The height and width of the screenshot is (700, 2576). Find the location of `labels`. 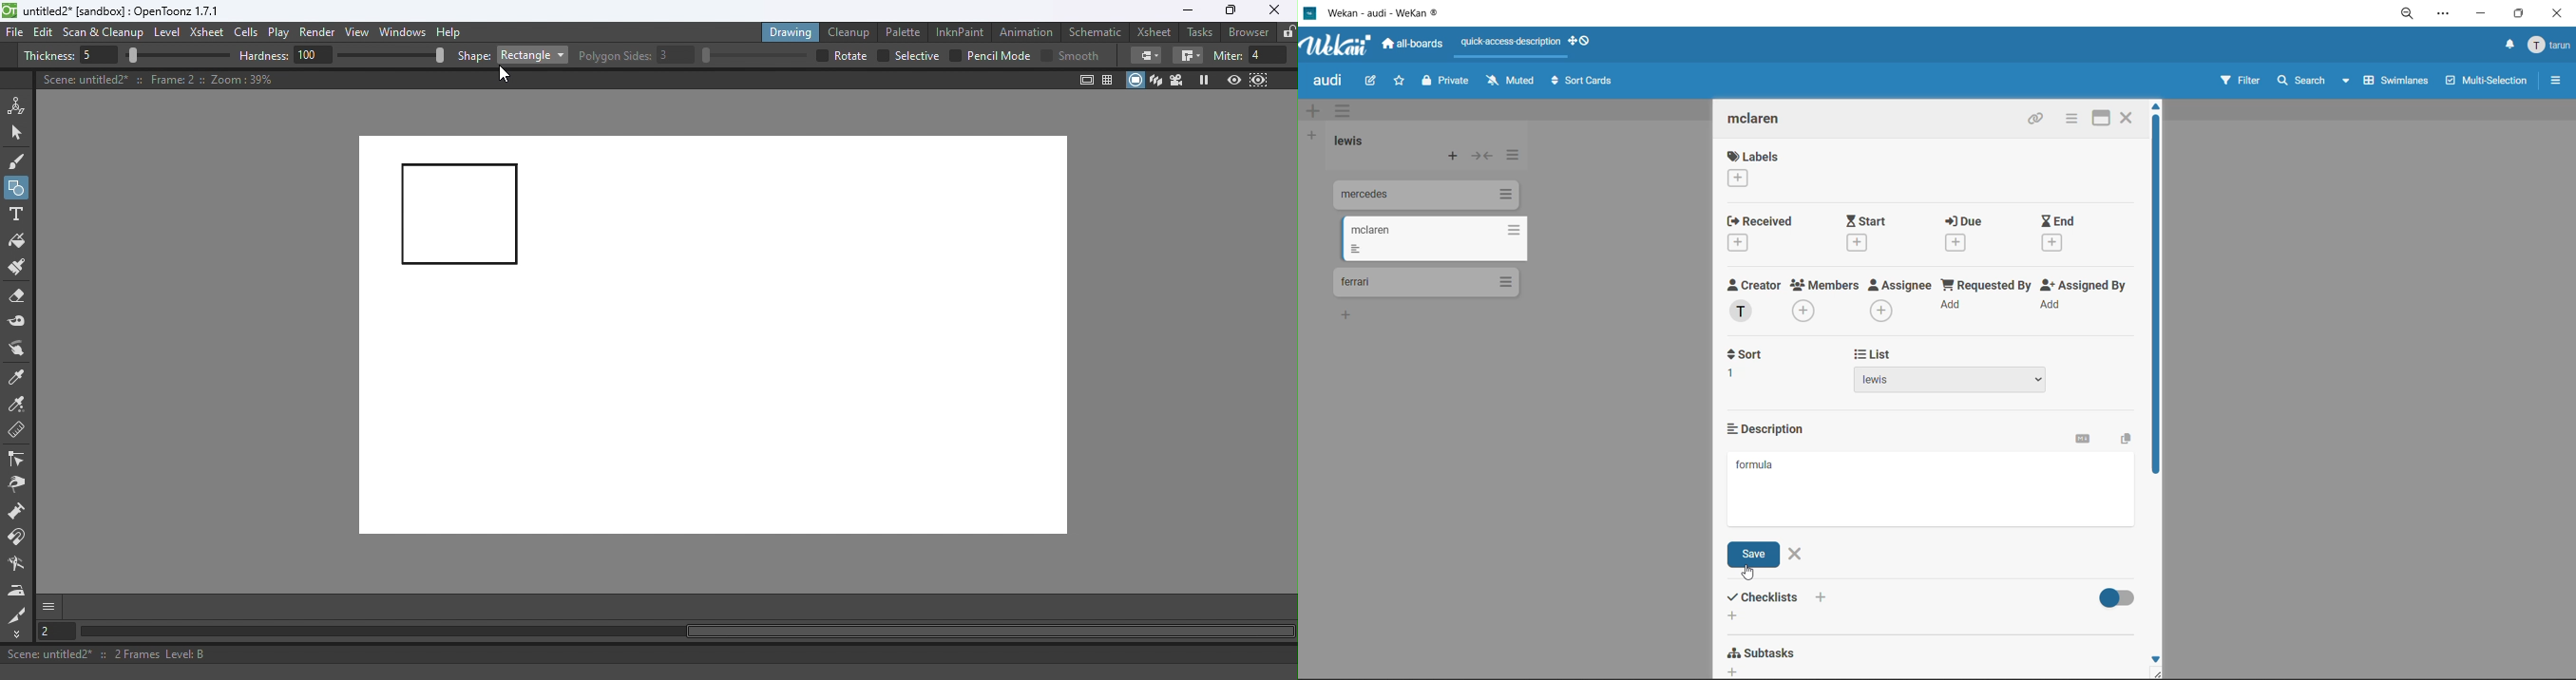

labels is located at coordinates (1754, 168).